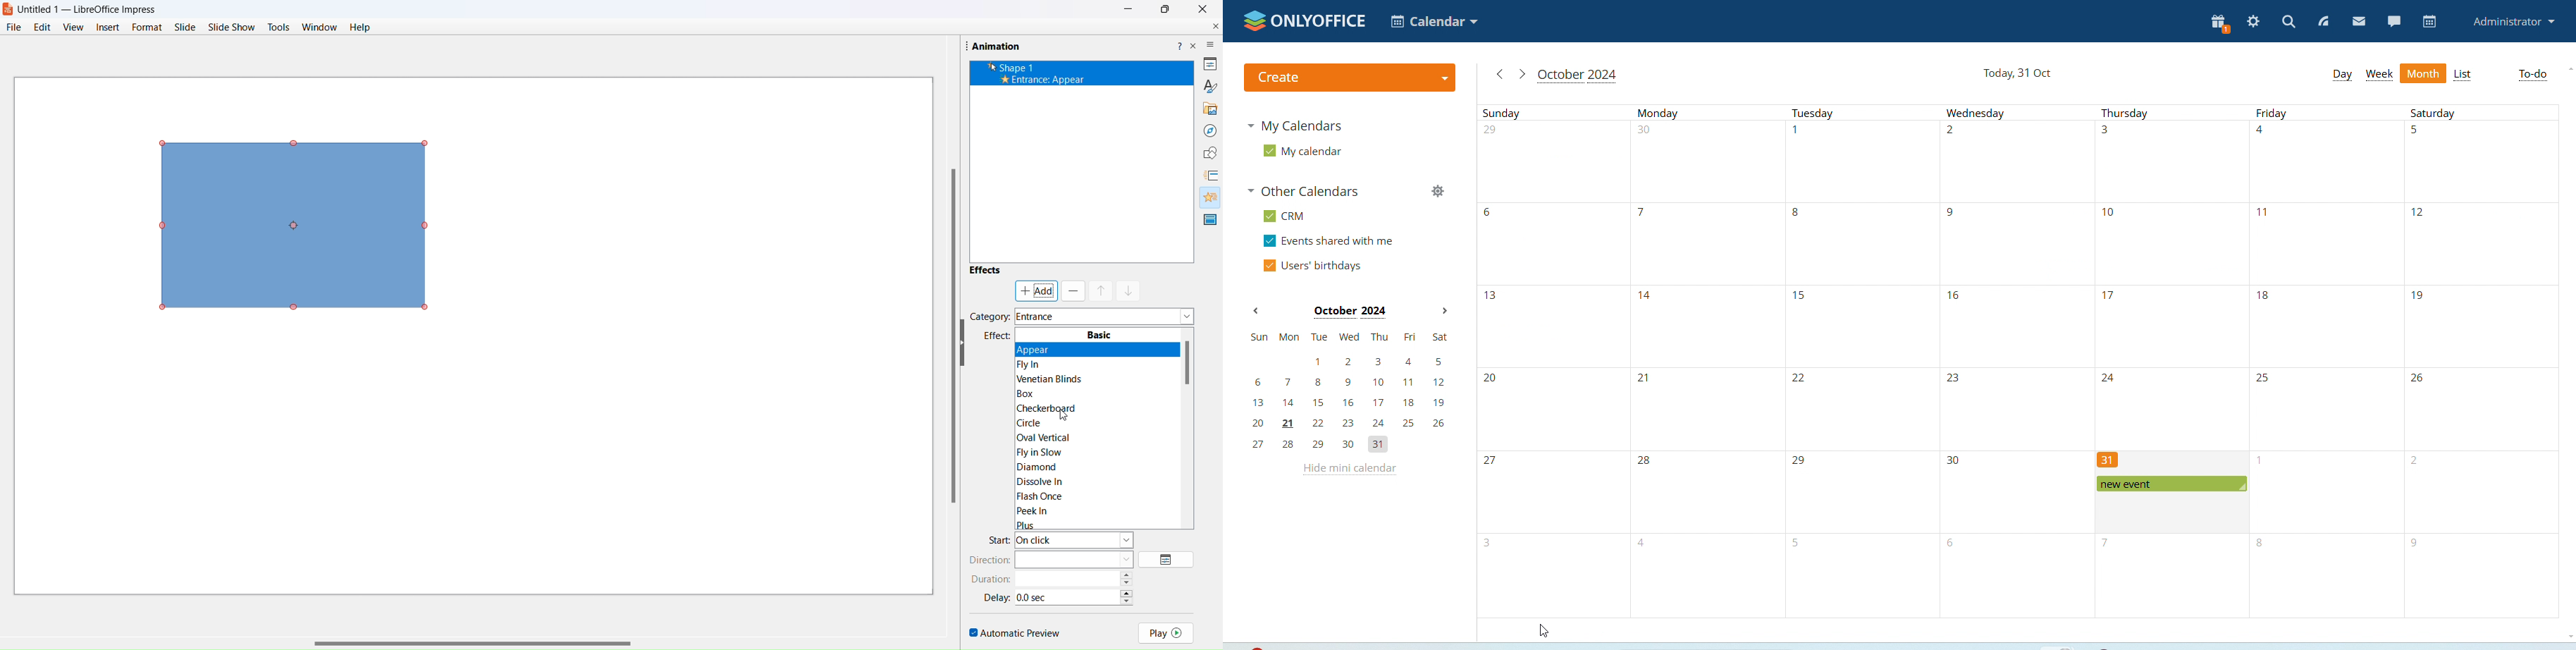 The image size is (2576, 672). Describe the element at coordinates (1052, 436) in the screenshot. I see `|Oval Vertical` at that location.